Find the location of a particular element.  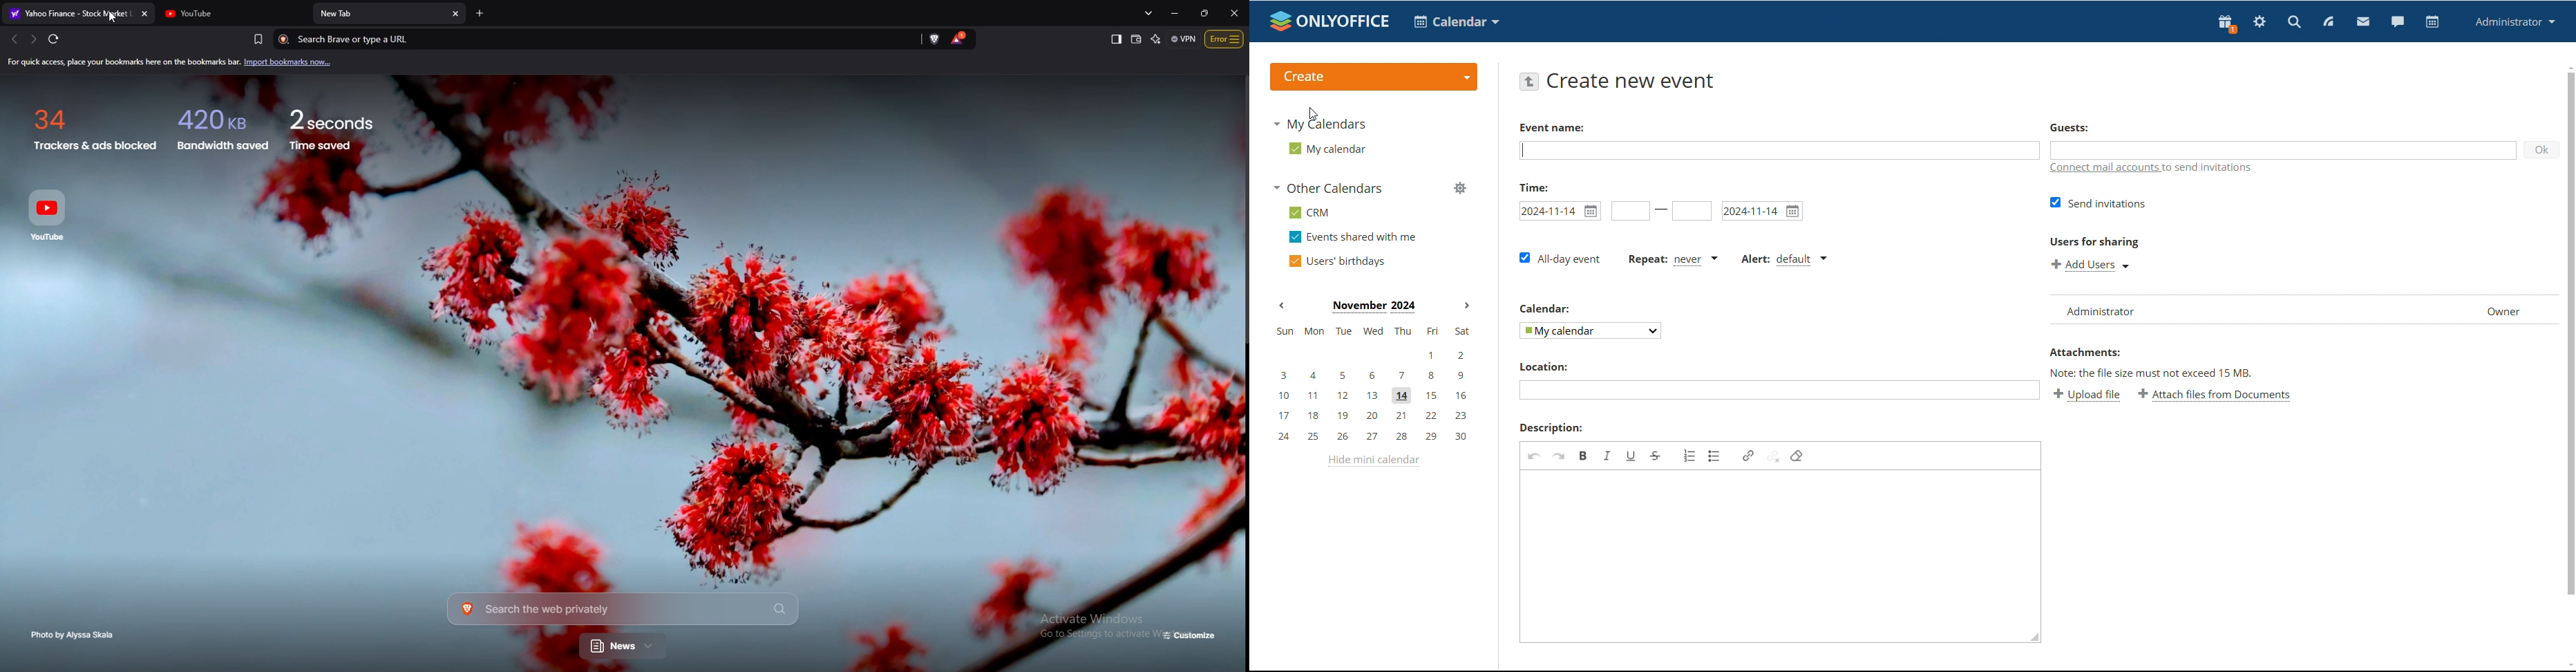

unlink is located at coordinates (1773, 455).